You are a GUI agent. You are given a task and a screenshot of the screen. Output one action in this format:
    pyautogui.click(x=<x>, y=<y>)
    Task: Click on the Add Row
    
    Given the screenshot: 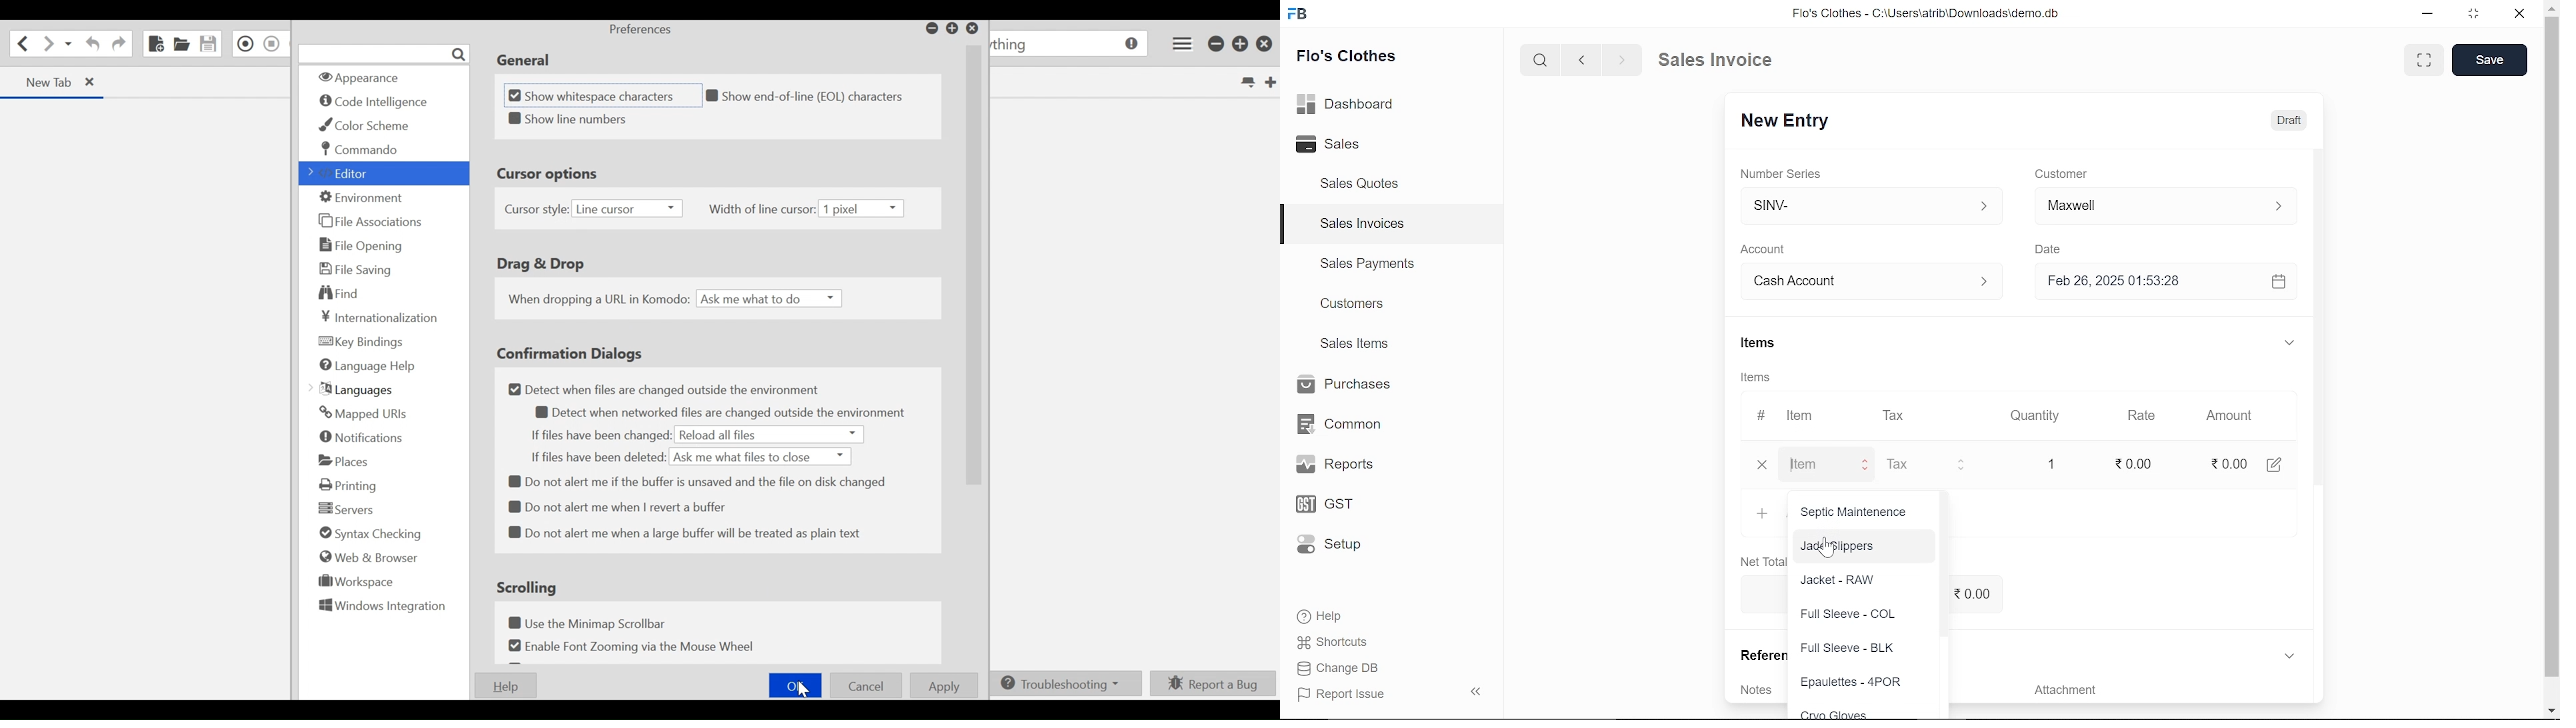 What is the action you would take?
    pyautogui.click(x=1766, y=514)
    